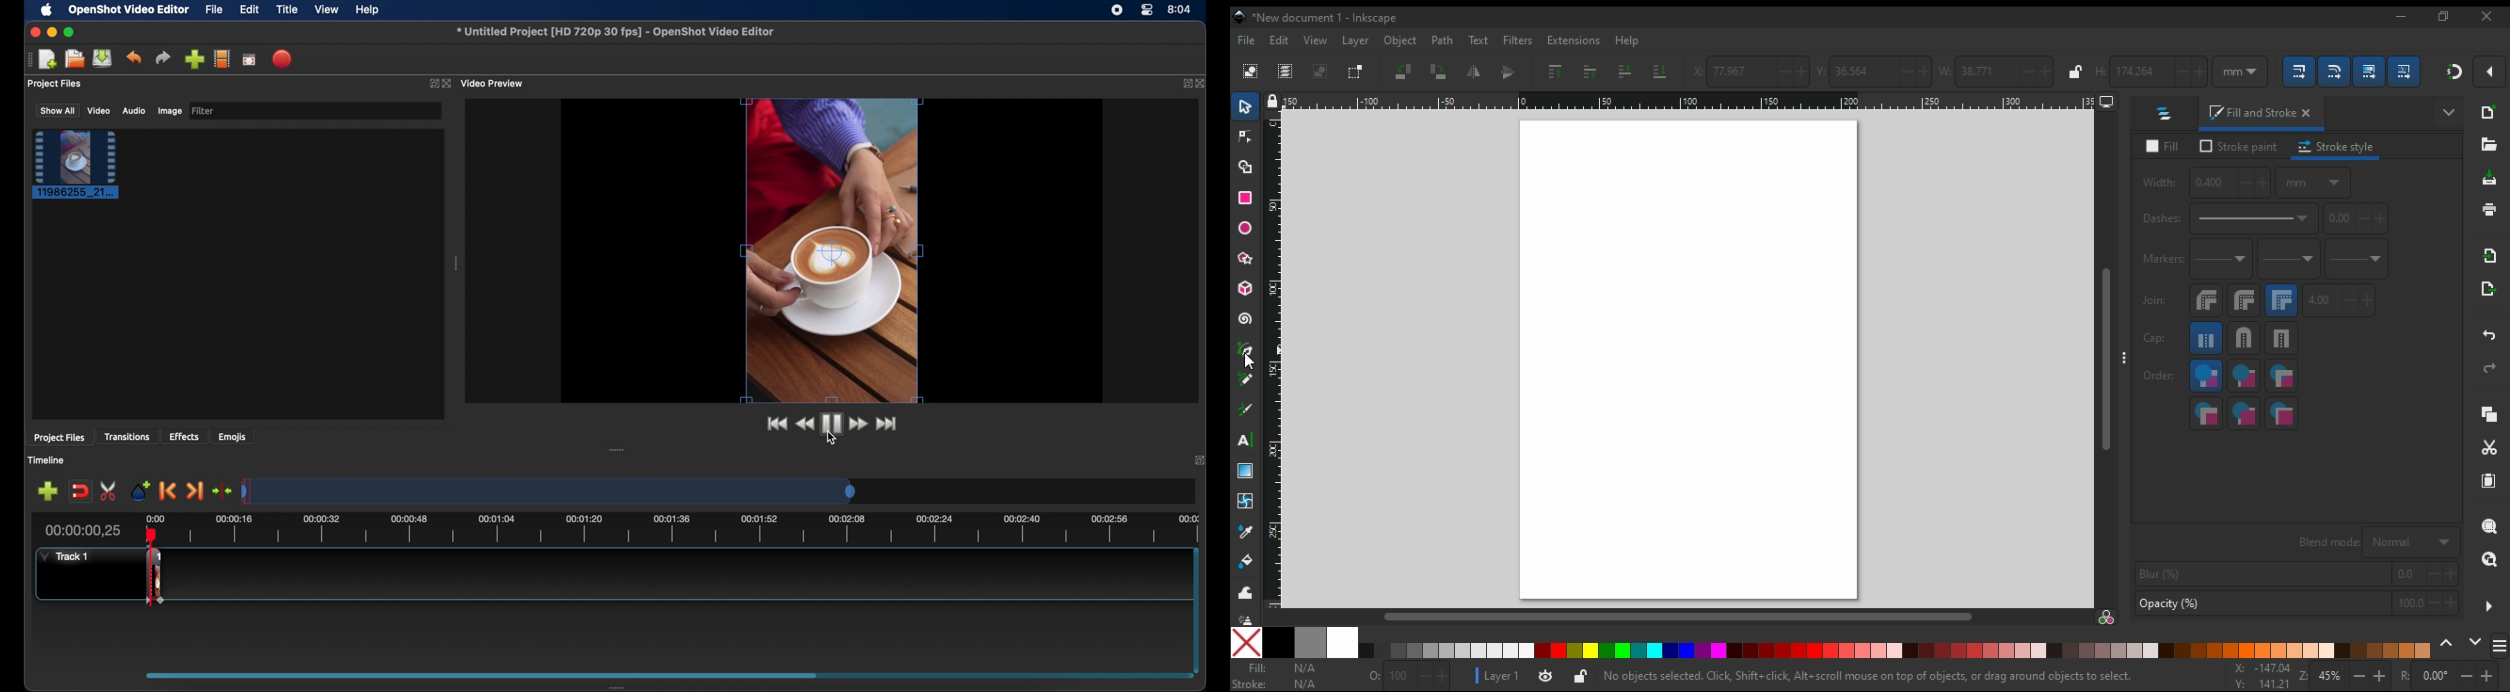 The width and height of the screenshot is (2520, 700). I want to click on markers, fills, stroke, so click(2206, 413).